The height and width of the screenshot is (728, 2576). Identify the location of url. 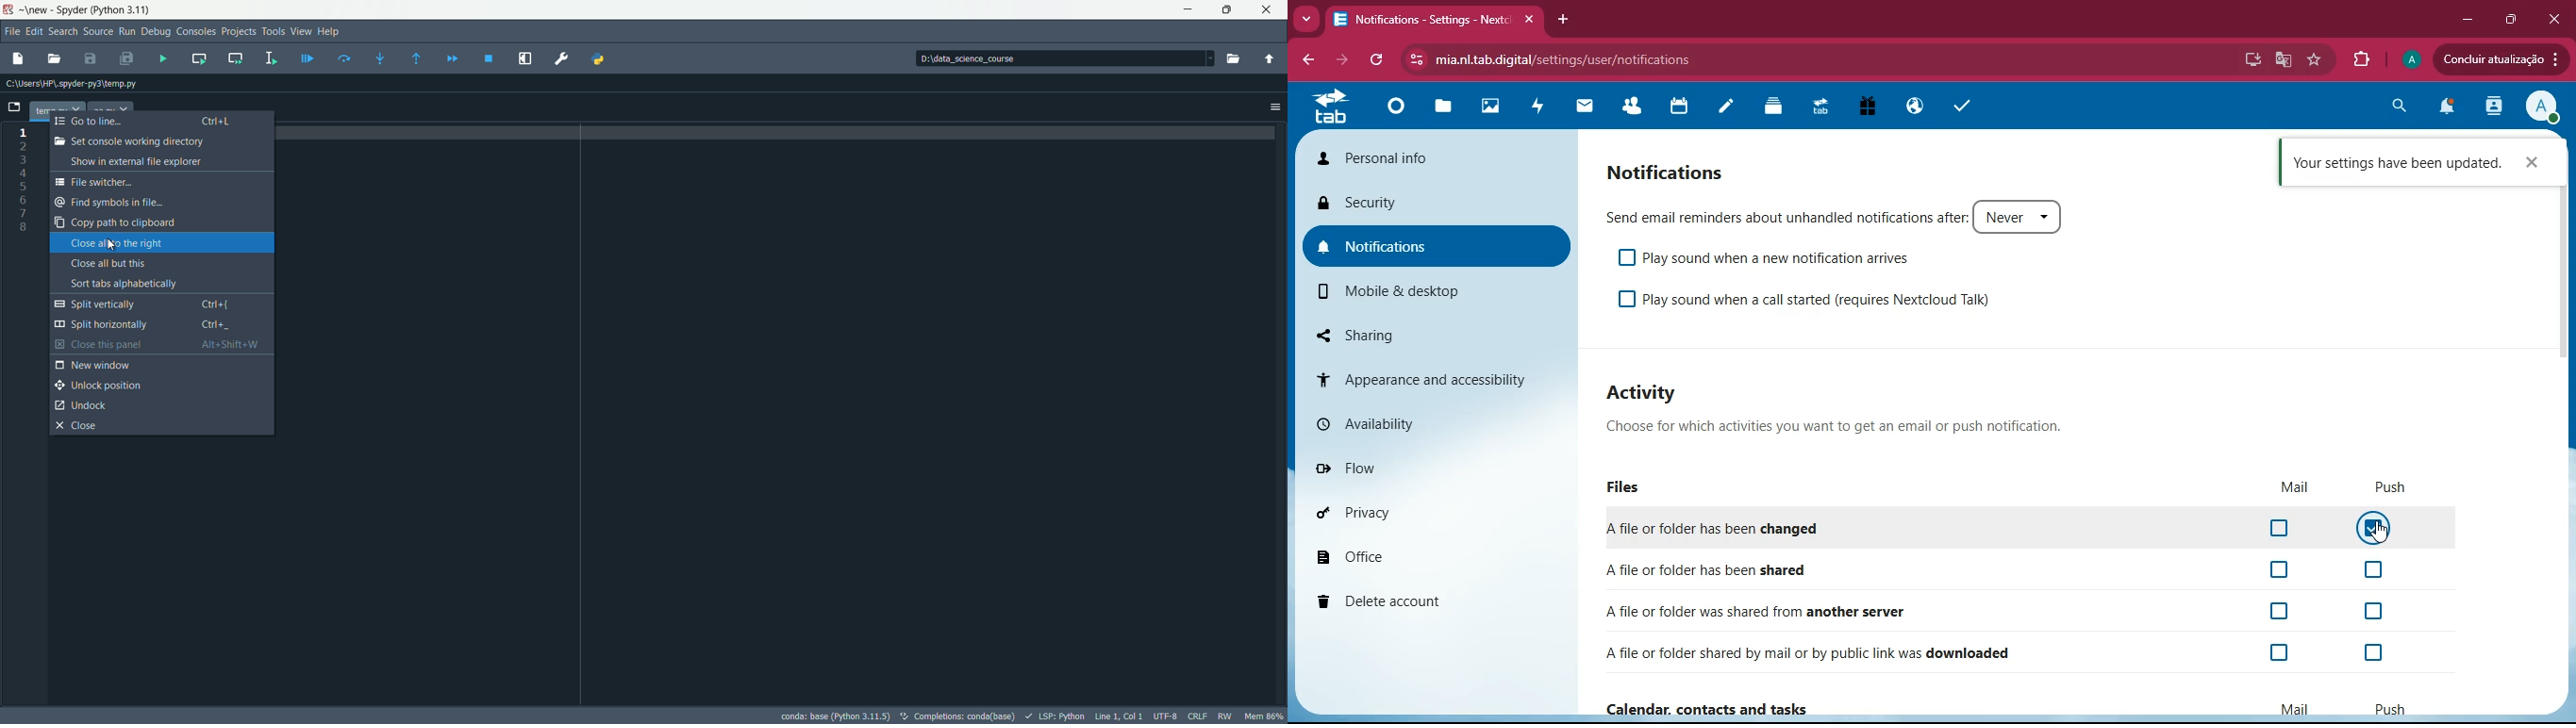
(1663, 60).